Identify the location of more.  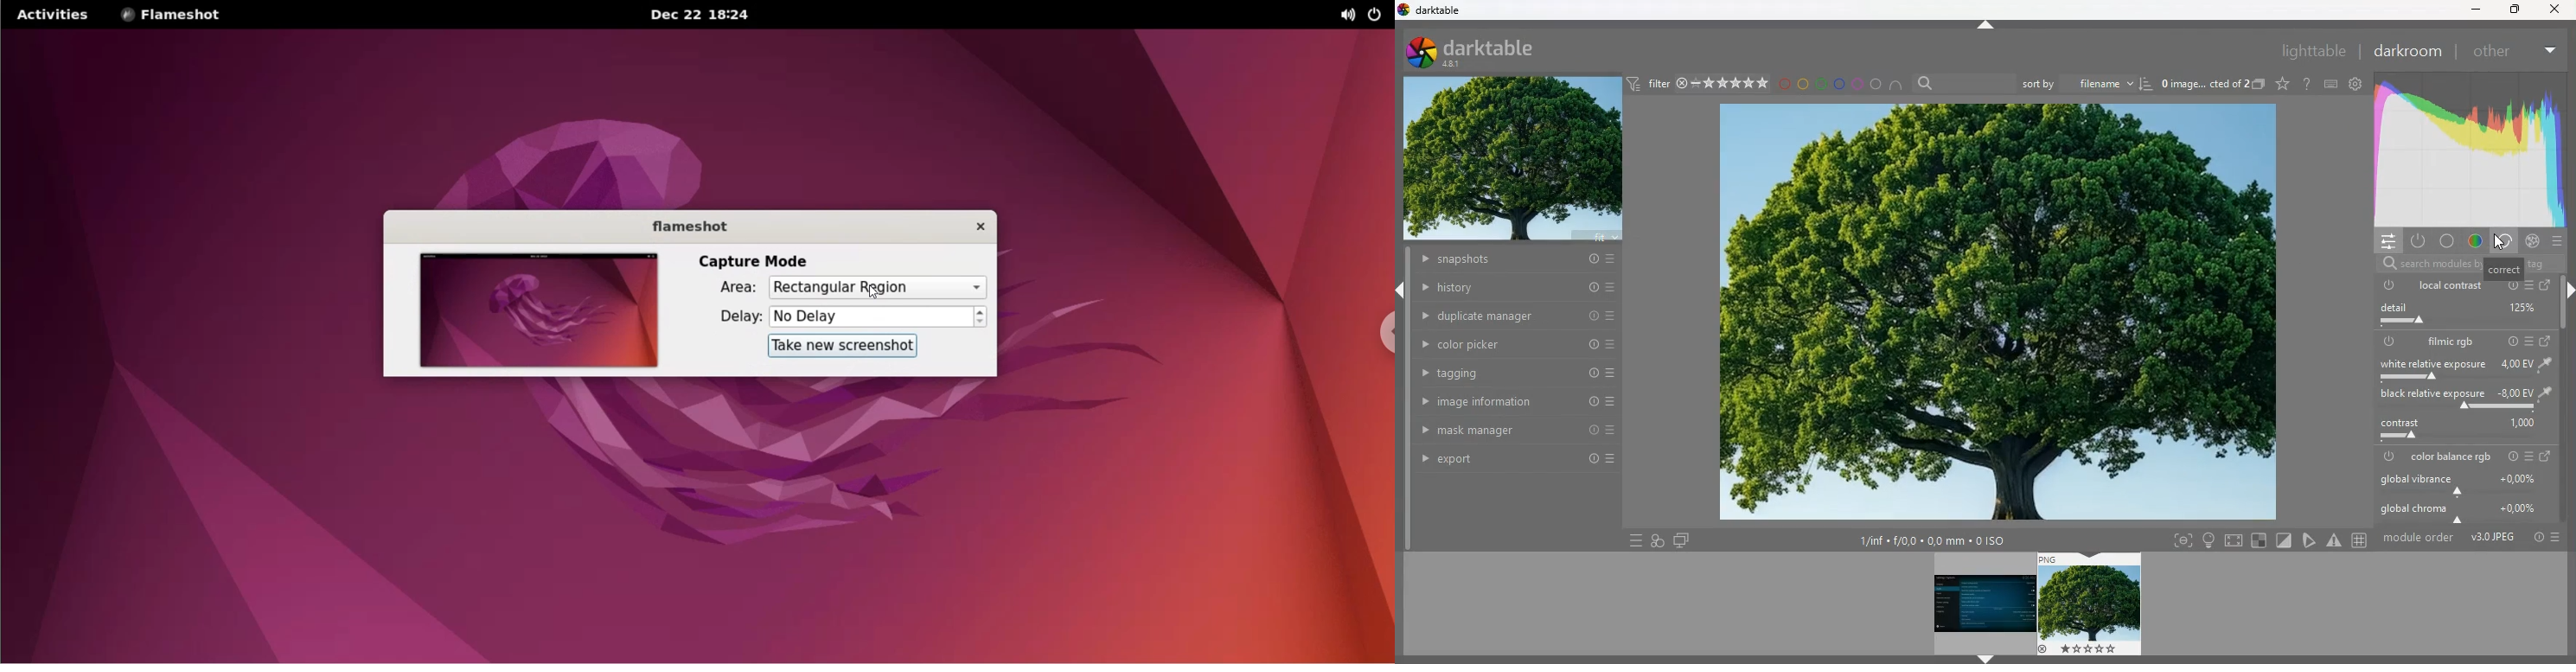
(2530, 284).